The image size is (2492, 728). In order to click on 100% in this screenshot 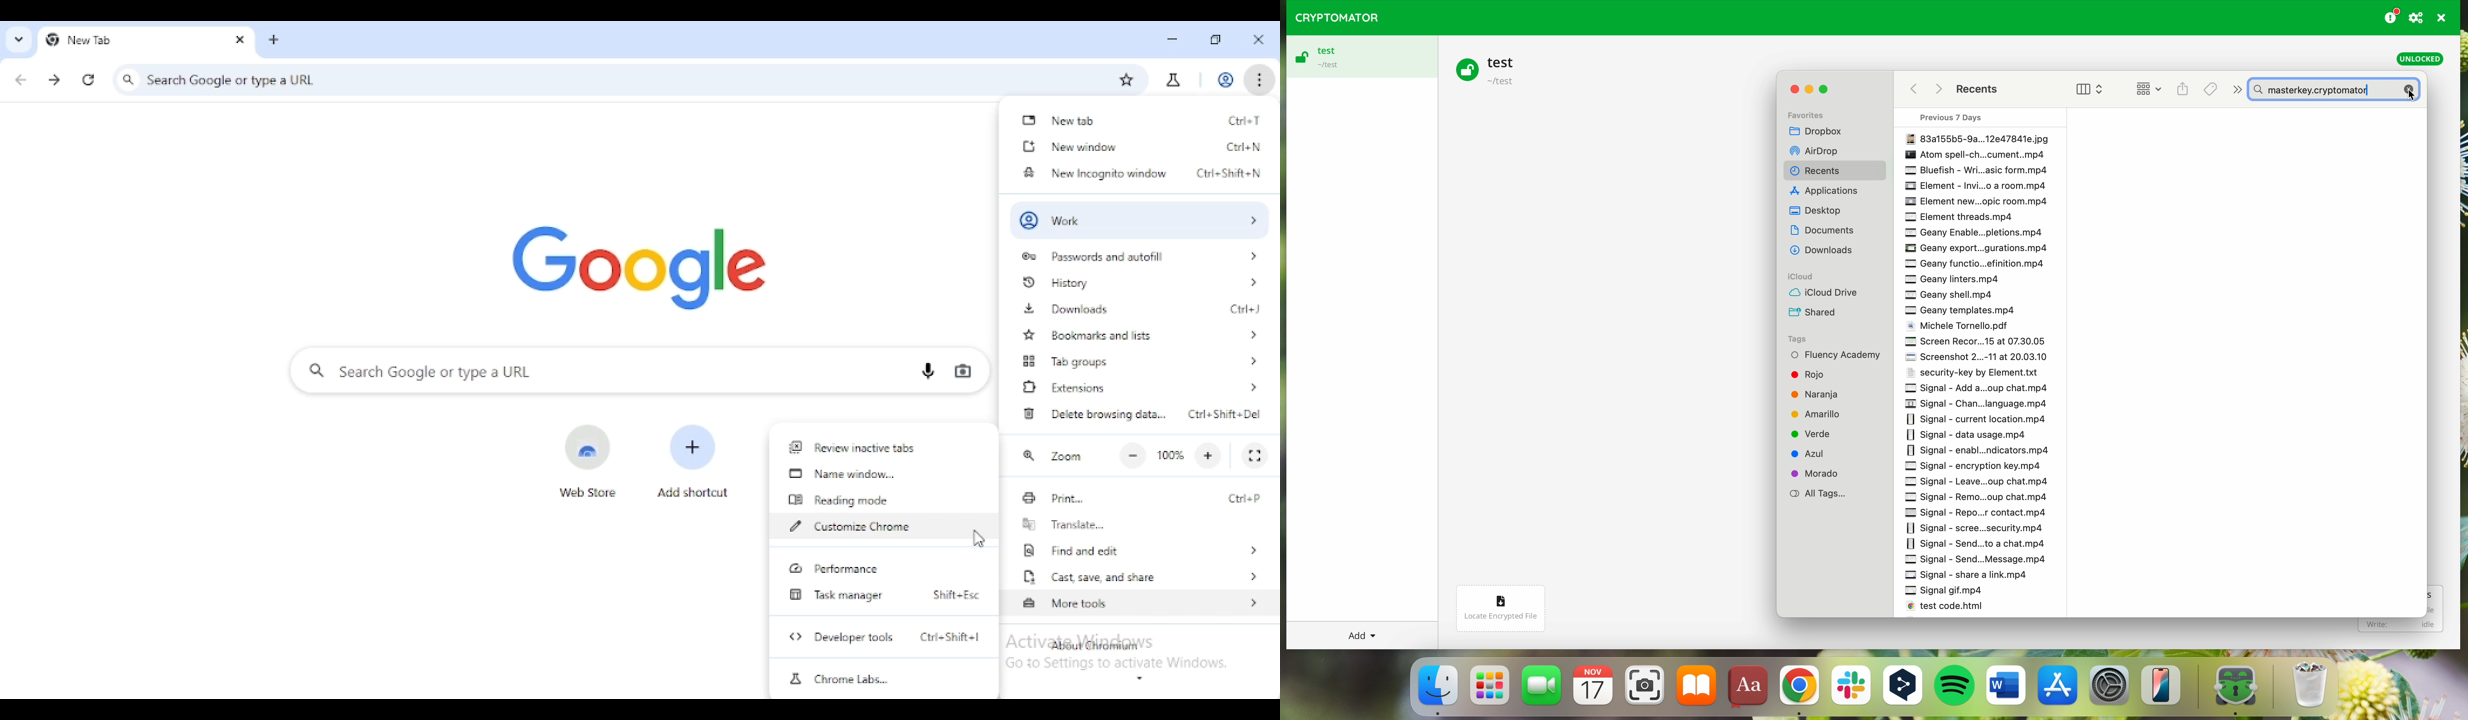, I will do `click(1169, 454)`.